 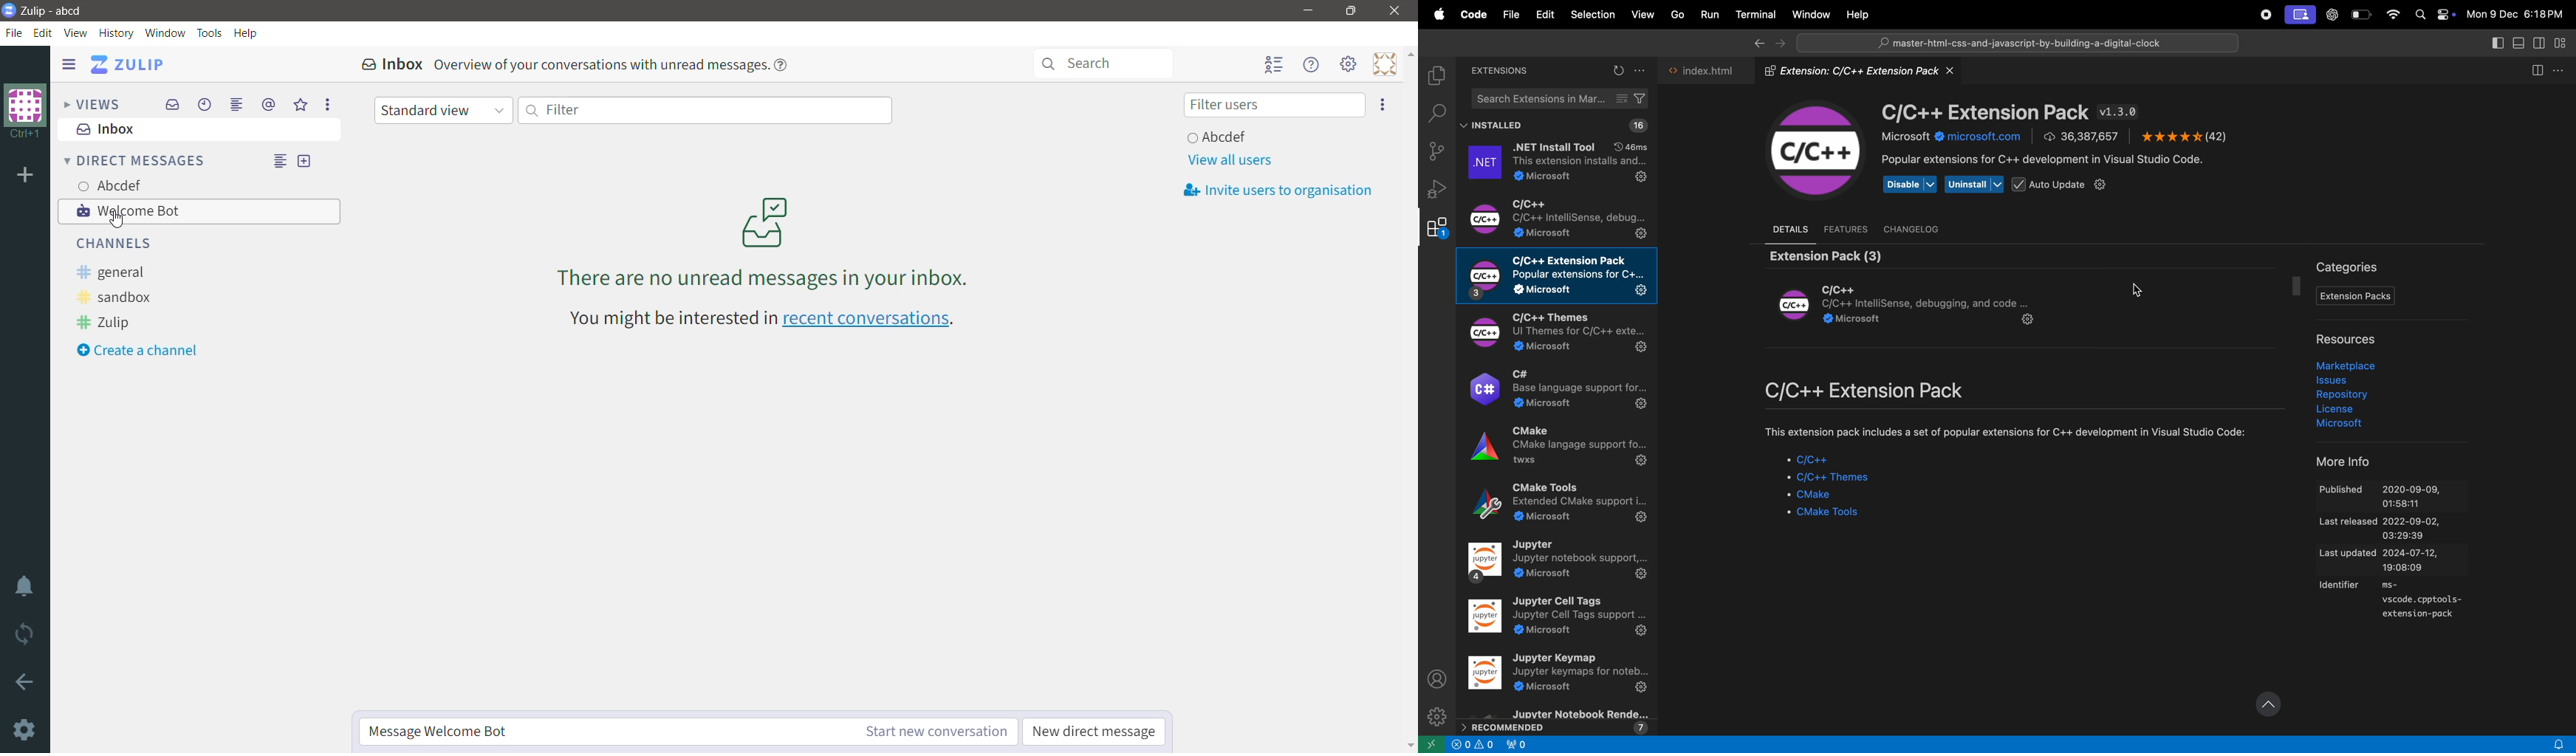 I want to click on C/c++ extensions, so click(x=1886, y=392).